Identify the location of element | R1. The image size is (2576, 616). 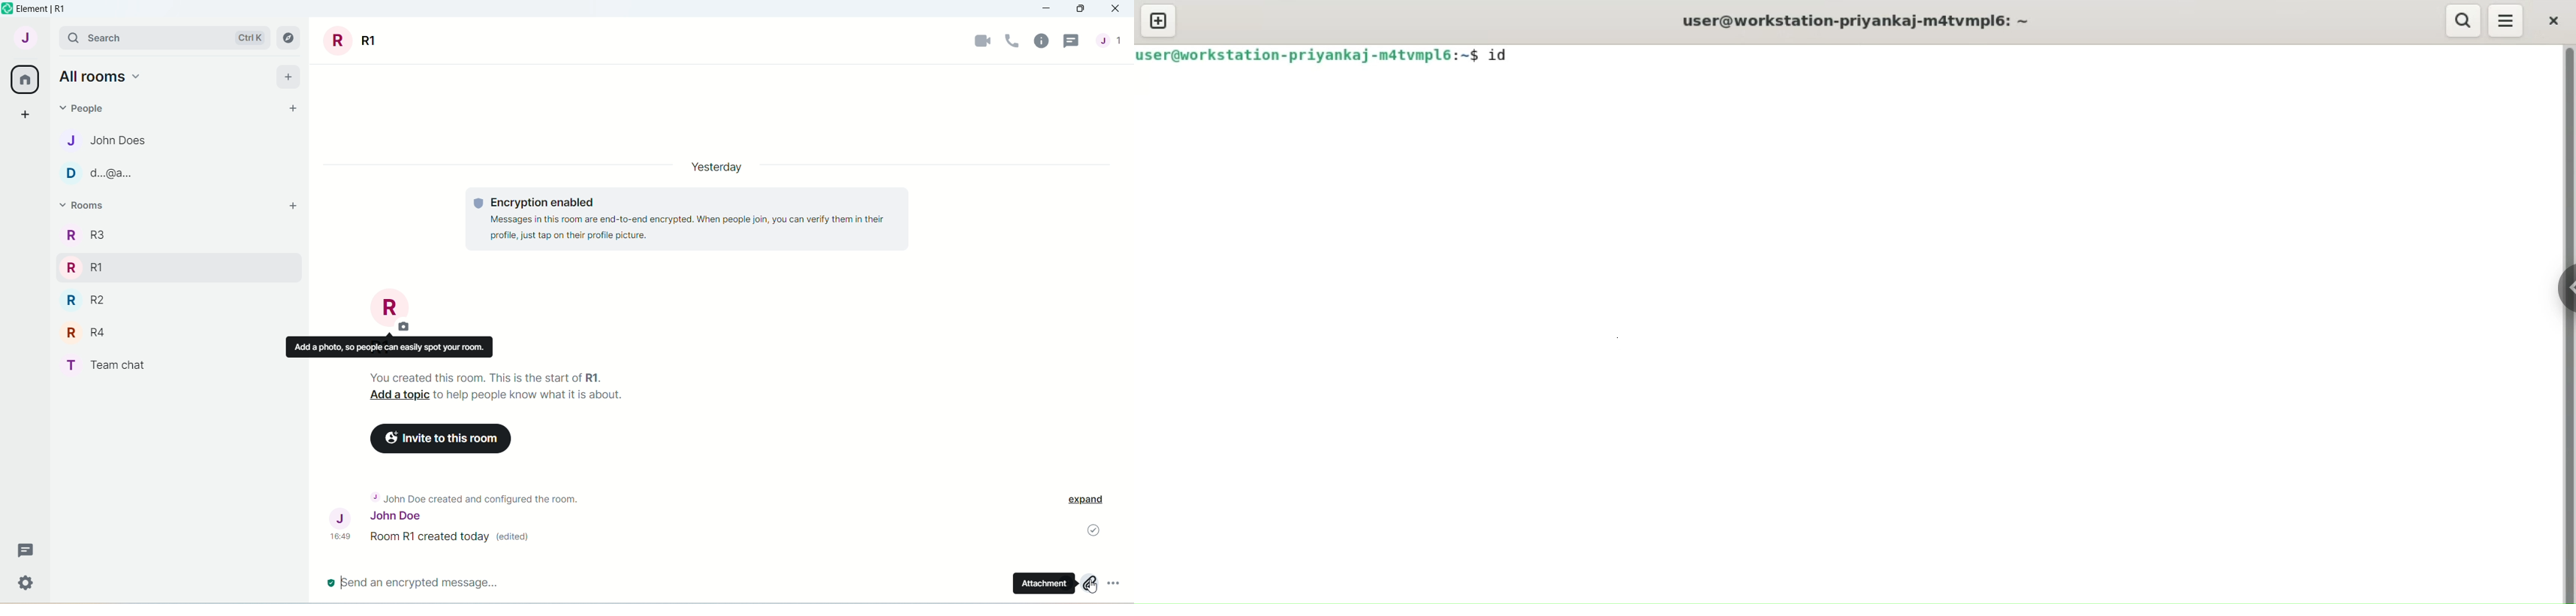
(54, 9).